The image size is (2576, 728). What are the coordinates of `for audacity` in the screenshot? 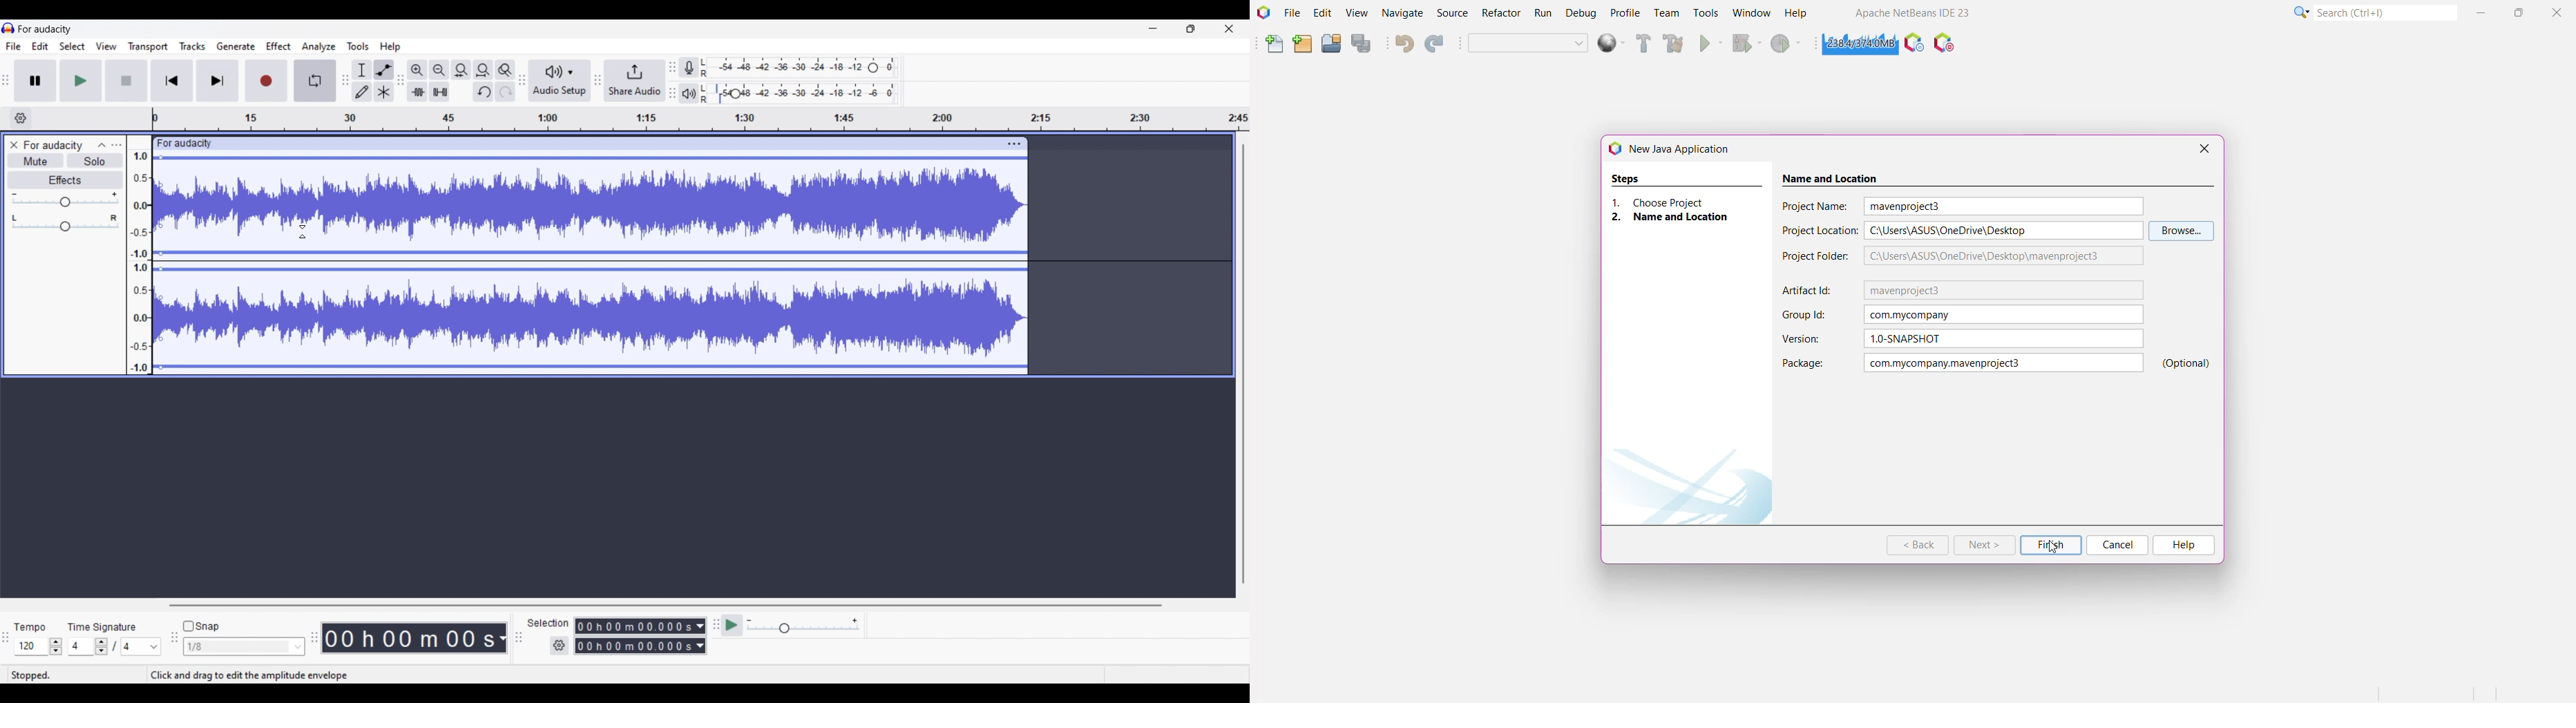 It's located at (46, 29).